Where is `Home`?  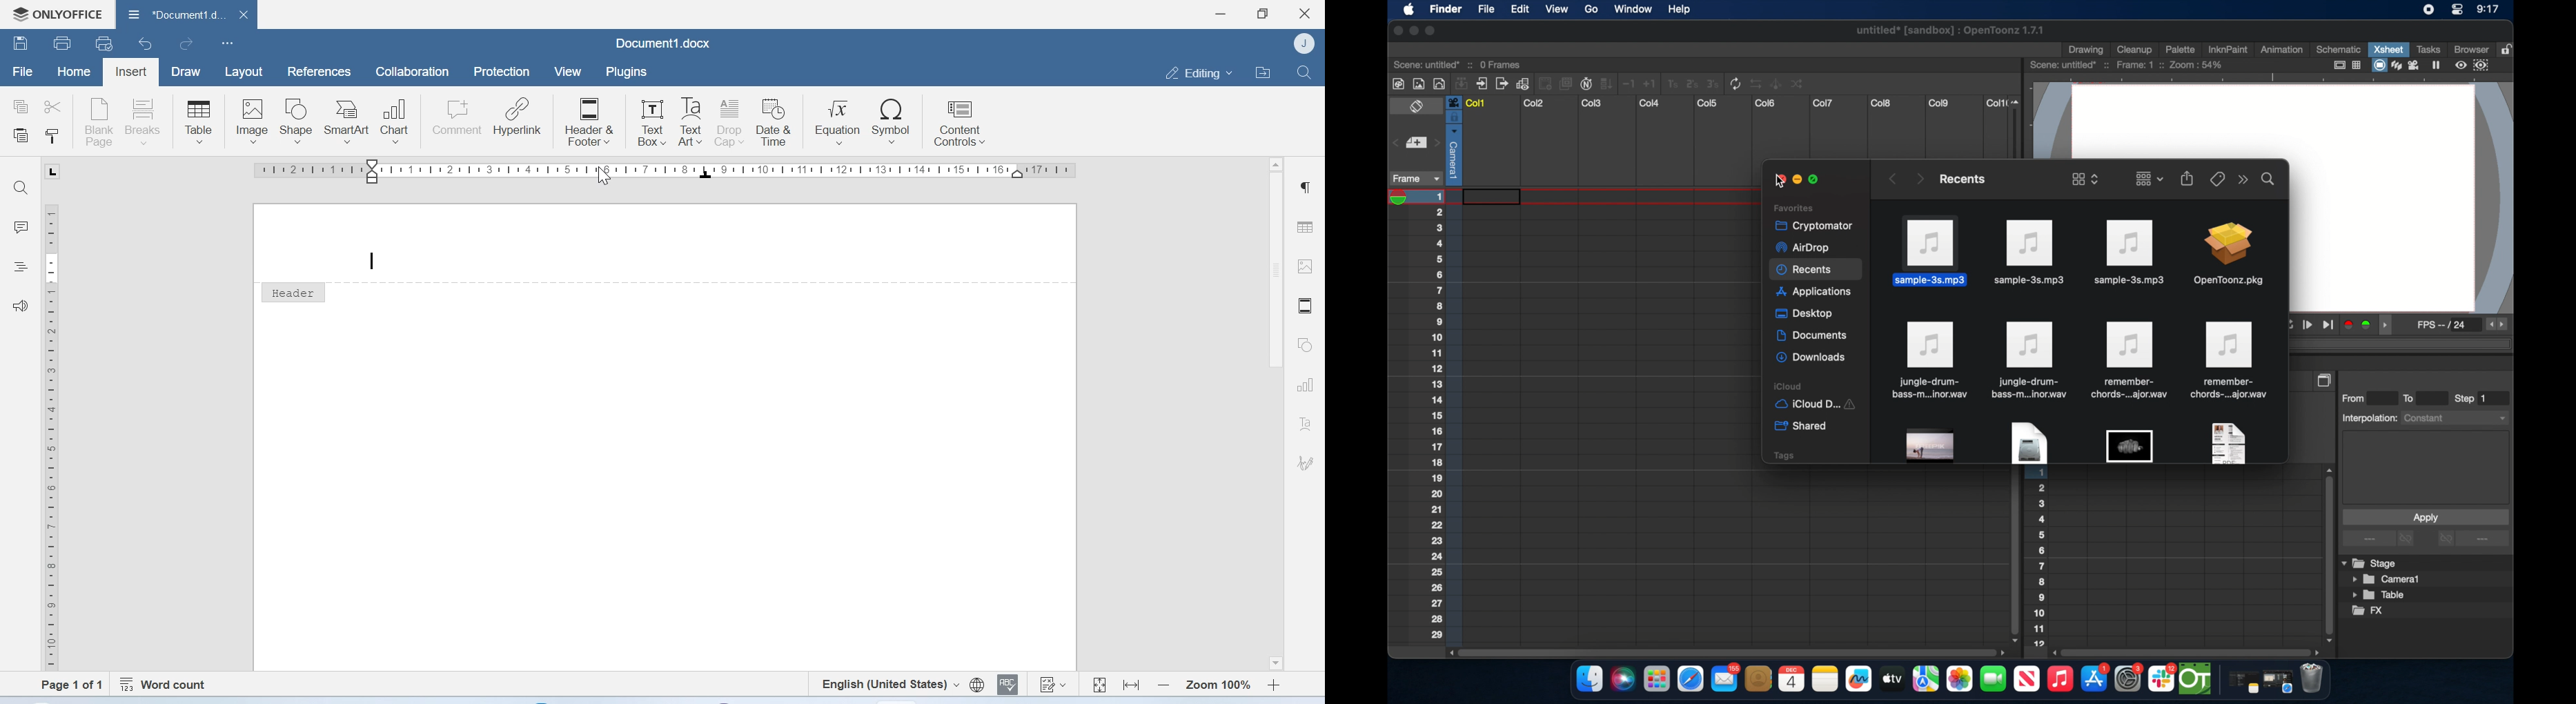
Home is located at coordinates (75, 73).